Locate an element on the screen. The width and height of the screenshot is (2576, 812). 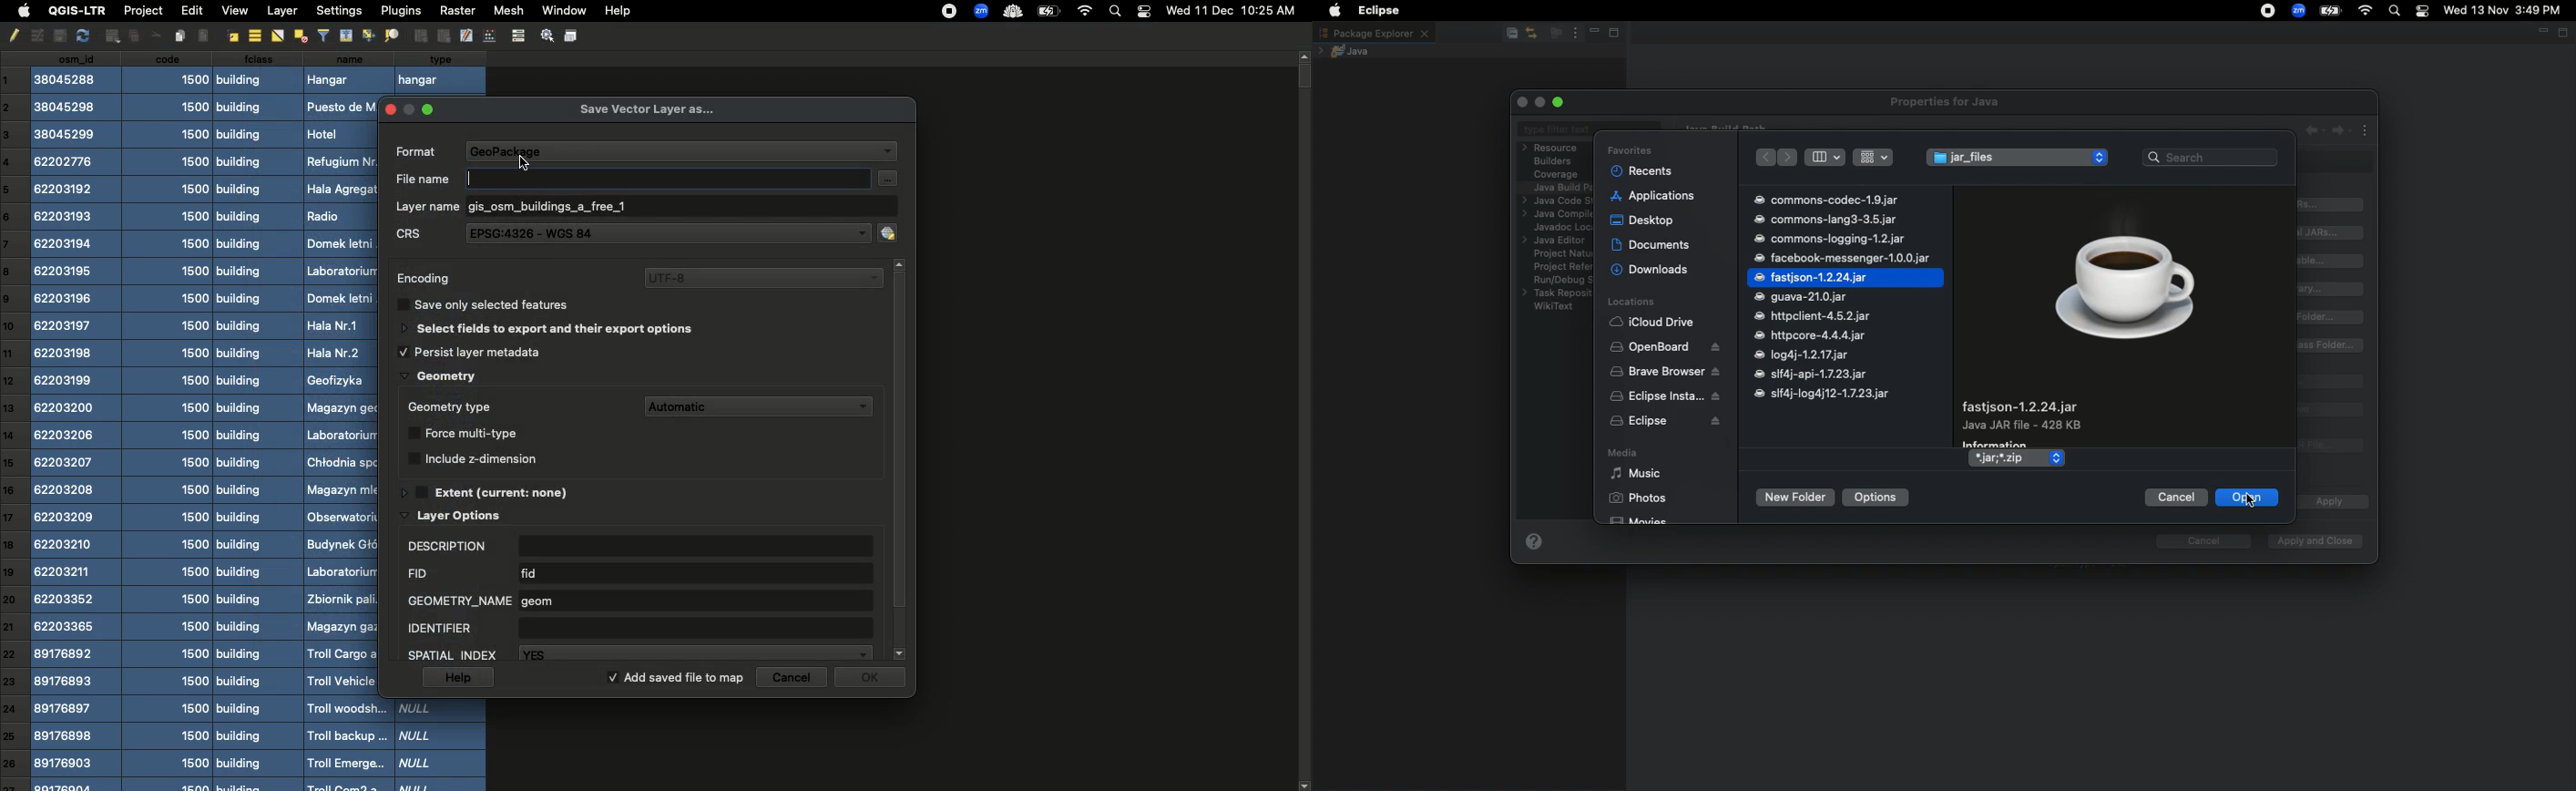
Flip Horizontally is located at coordinates (276, 36).